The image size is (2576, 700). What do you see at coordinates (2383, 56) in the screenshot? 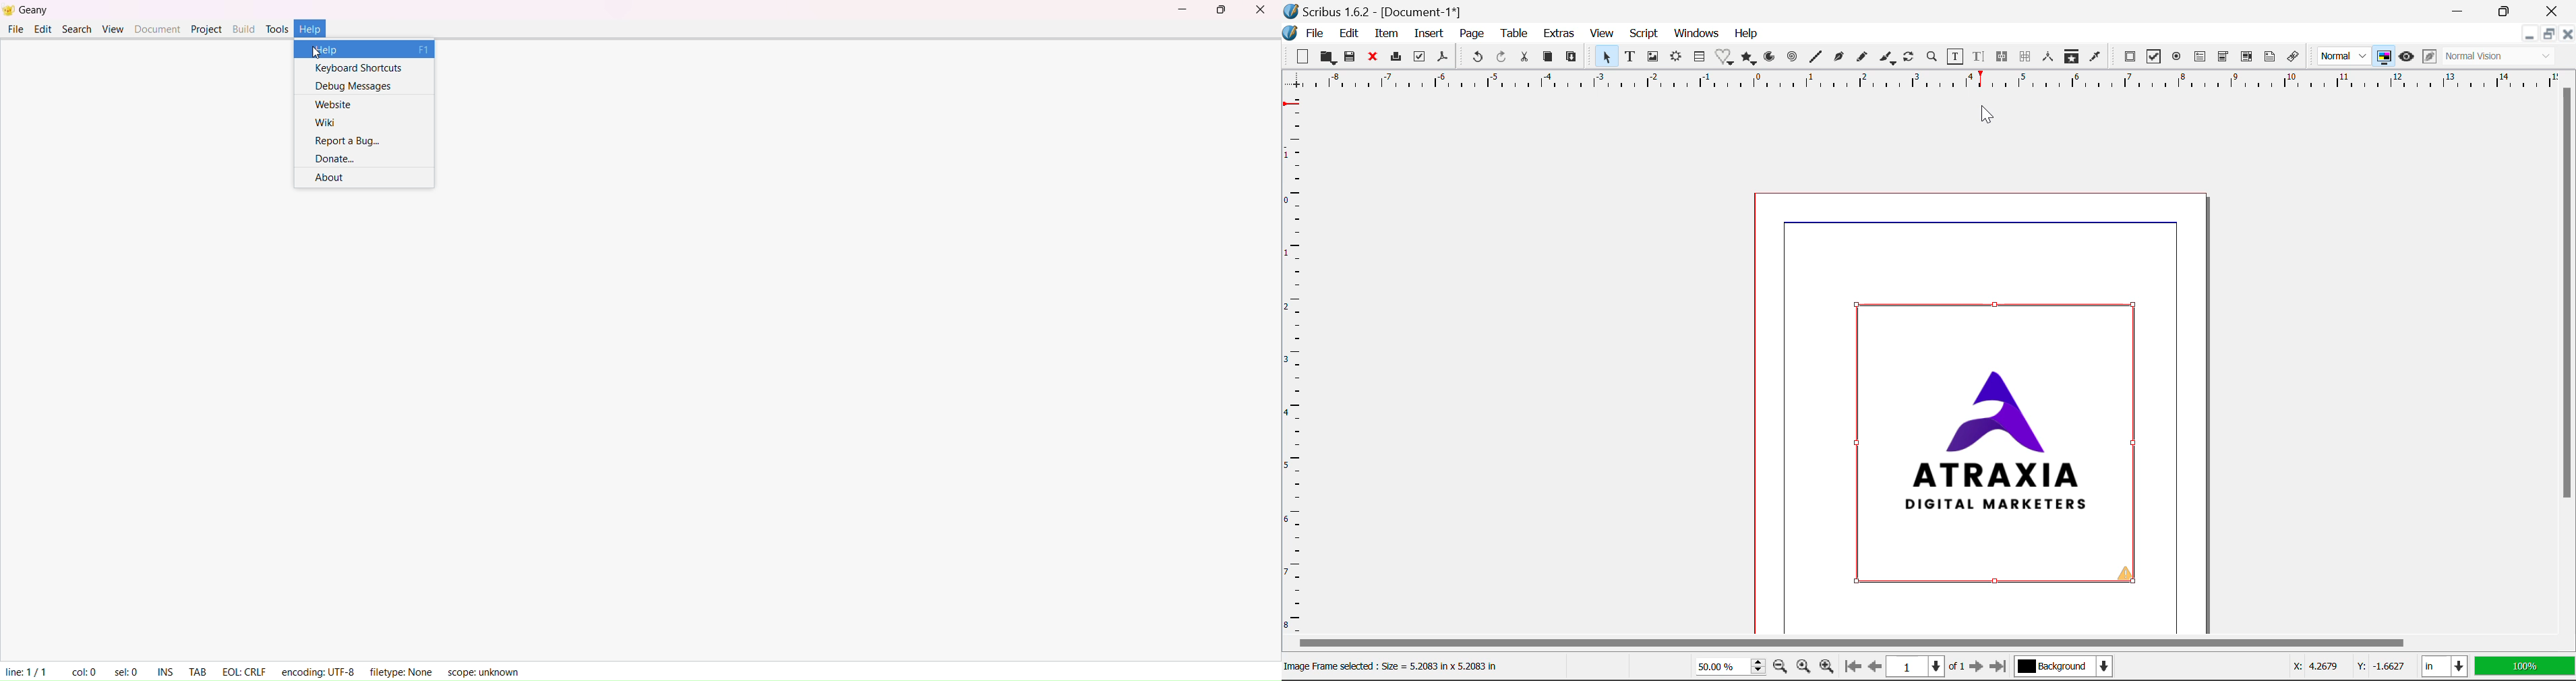
I see `Toggle Color Management` at bounding box center [2383, 56].